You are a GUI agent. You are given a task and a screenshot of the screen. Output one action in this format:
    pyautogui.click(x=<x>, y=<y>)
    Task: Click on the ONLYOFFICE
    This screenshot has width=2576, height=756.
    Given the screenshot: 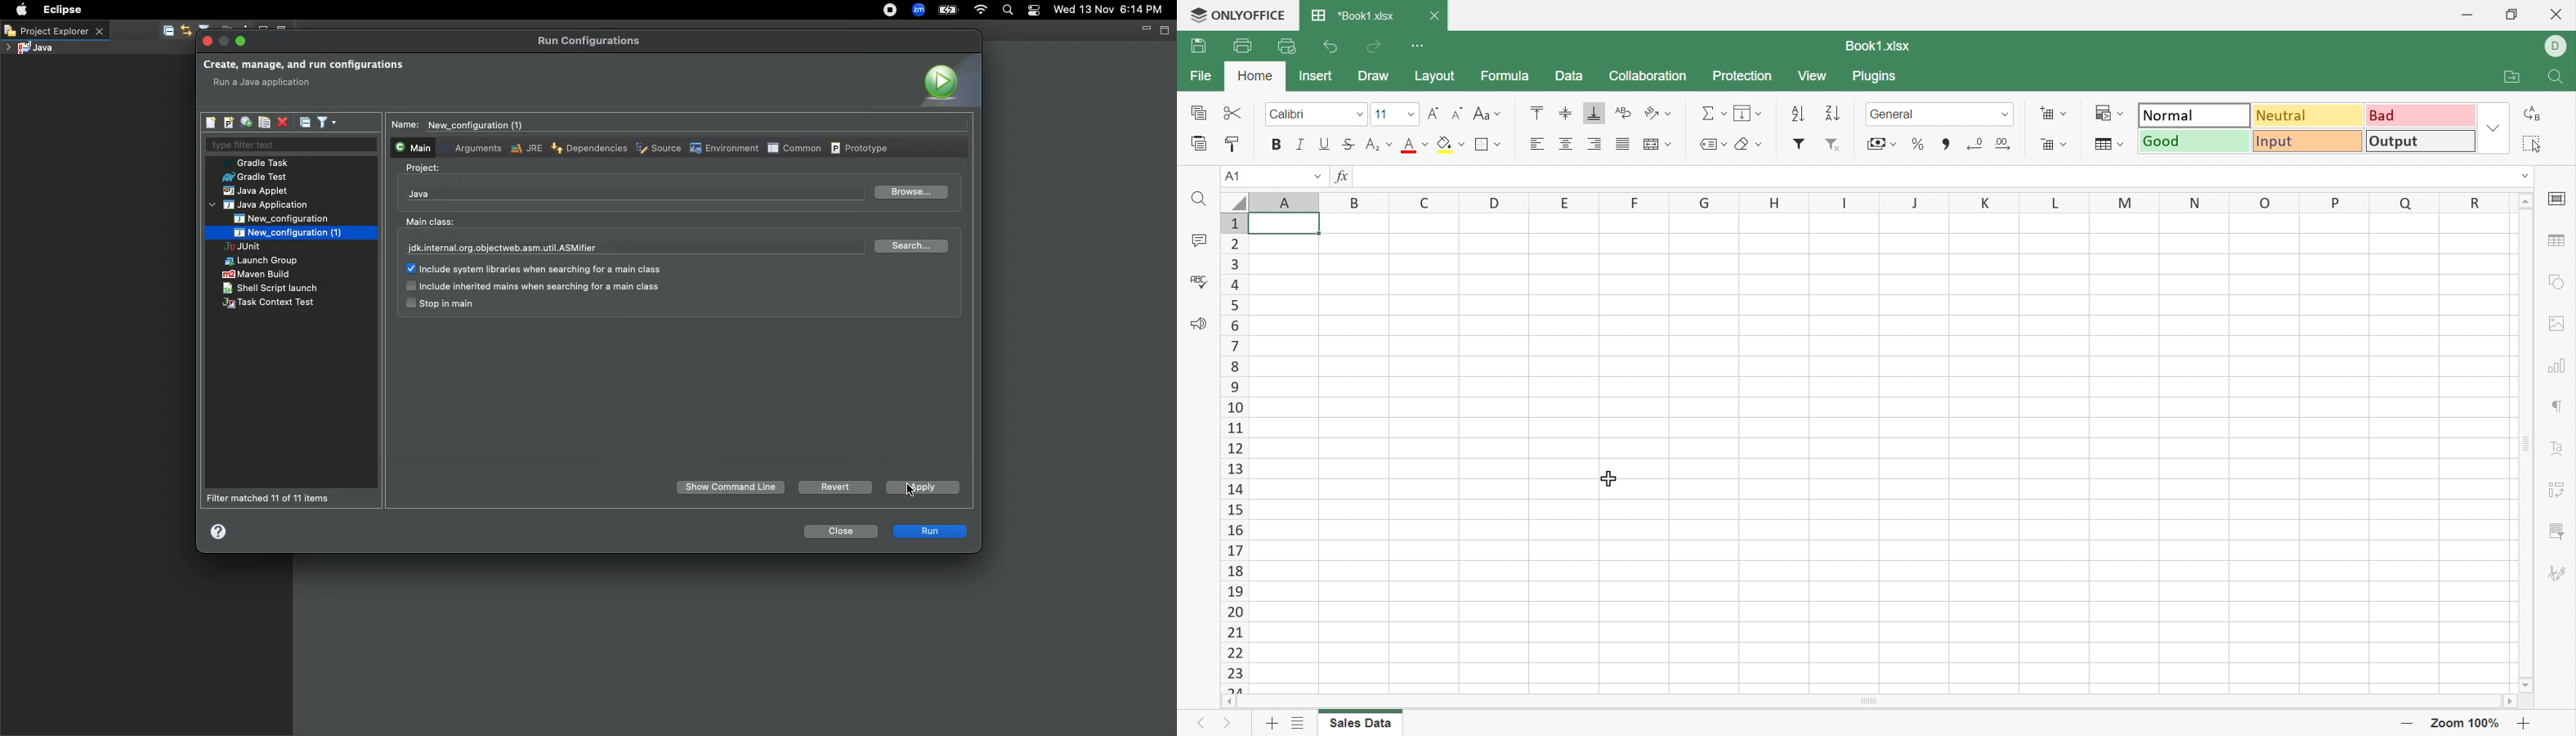 What is the action you would take?
    pyautogui.click(x=1237, y=15)
    